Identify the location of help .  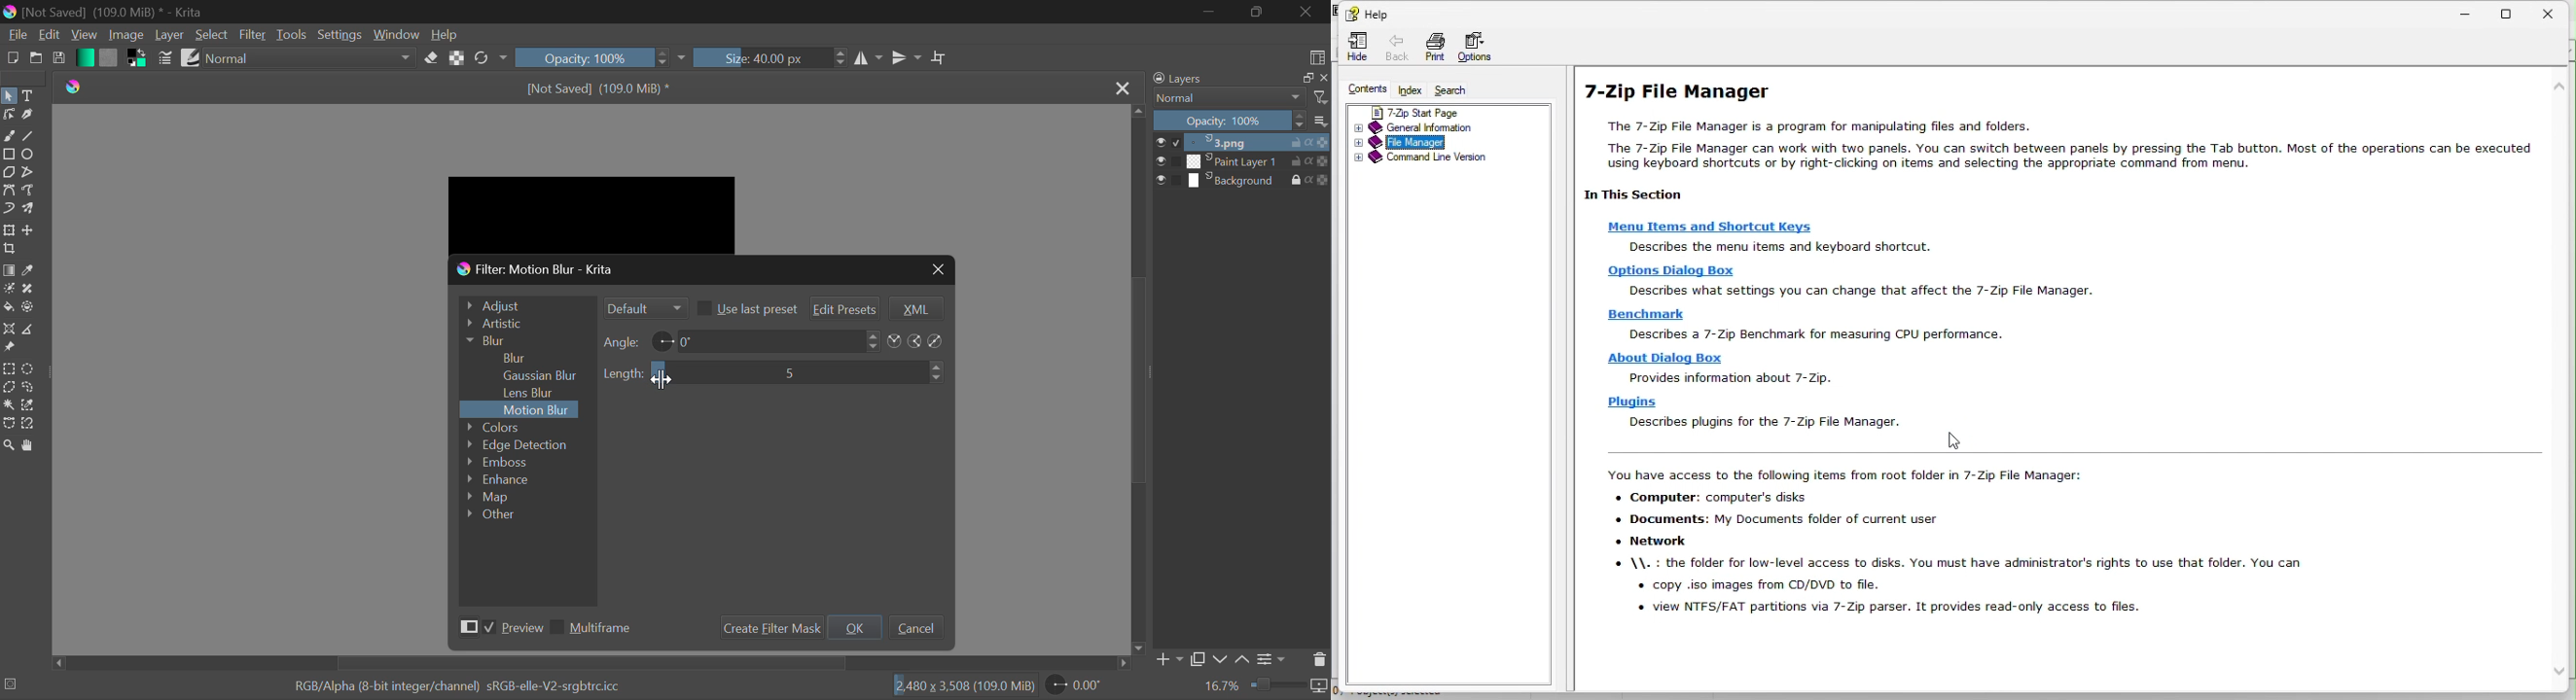
(1365, 13).